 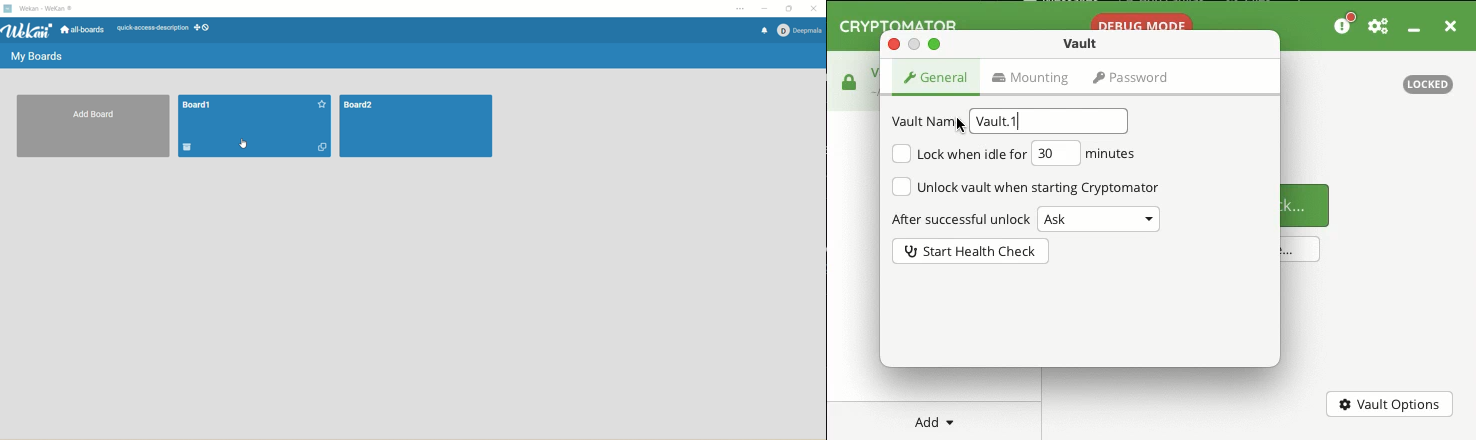 What do you see at coordinates (208, 28) in the screenshot?
I see `Show-desktop-drag-handles` at bounding box center [208, 28].